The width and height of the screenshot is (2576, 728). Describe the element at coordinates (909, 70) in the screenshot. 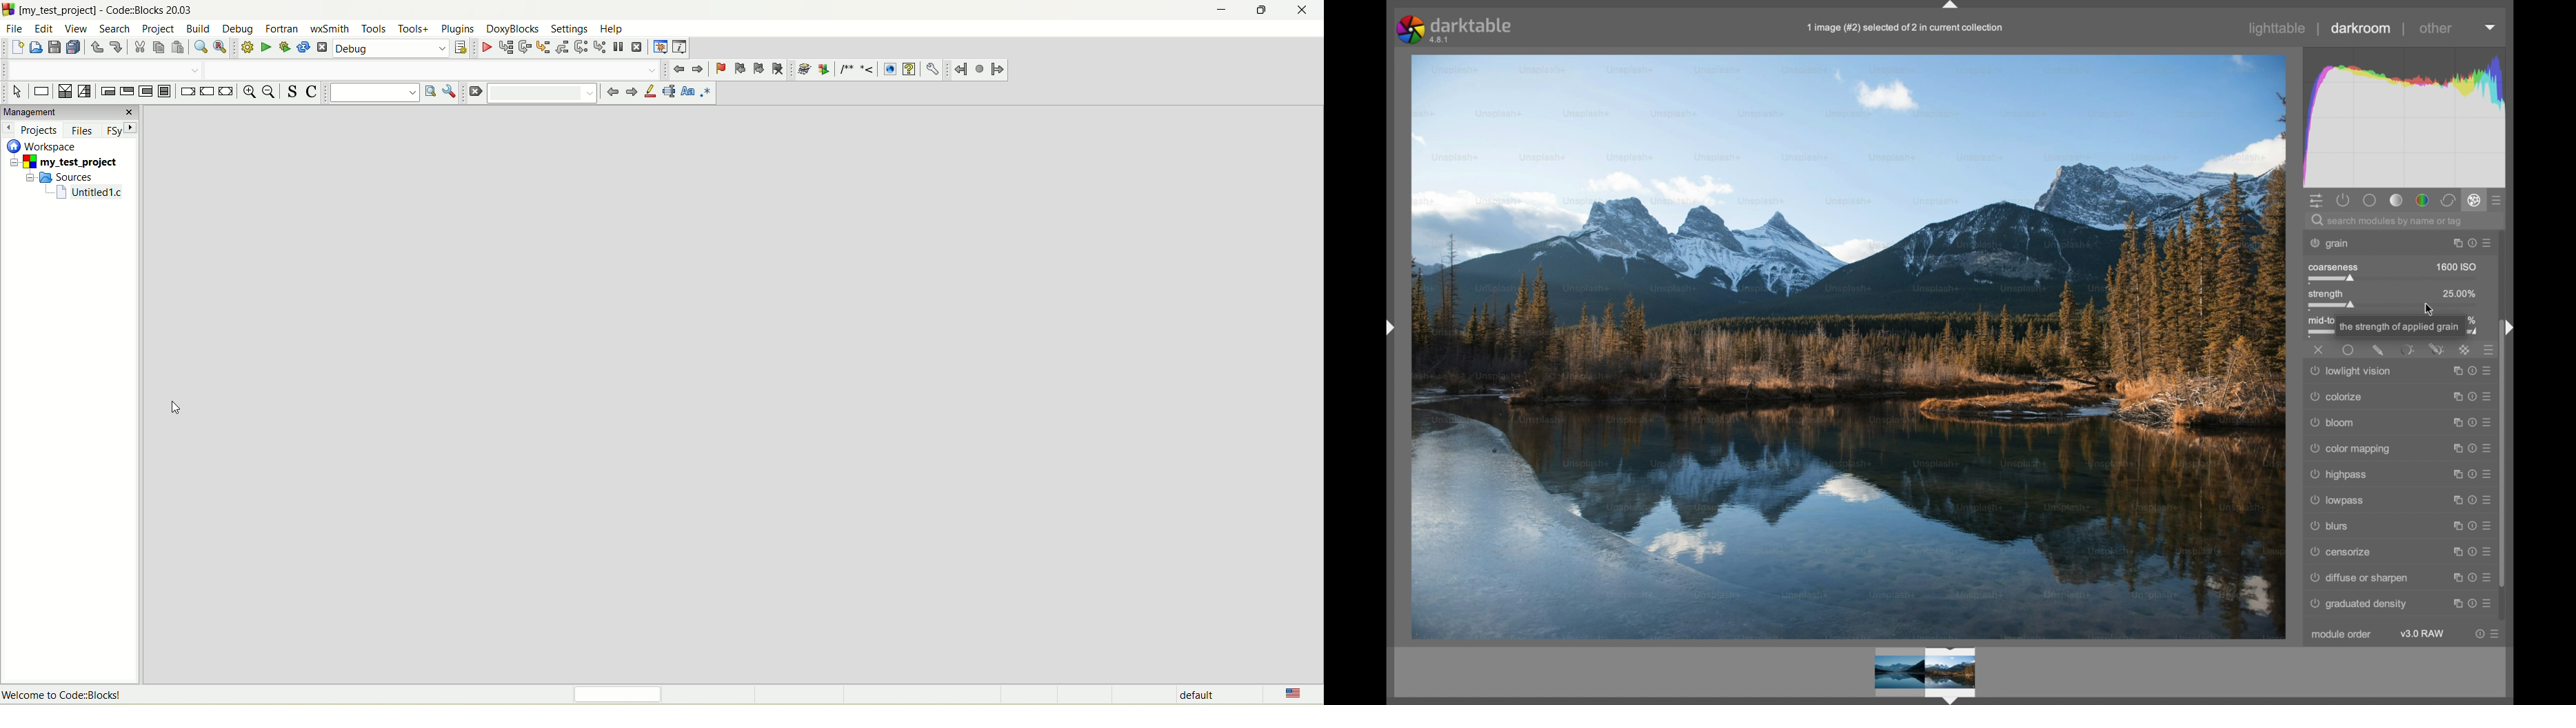

I see `CHM` at that location.